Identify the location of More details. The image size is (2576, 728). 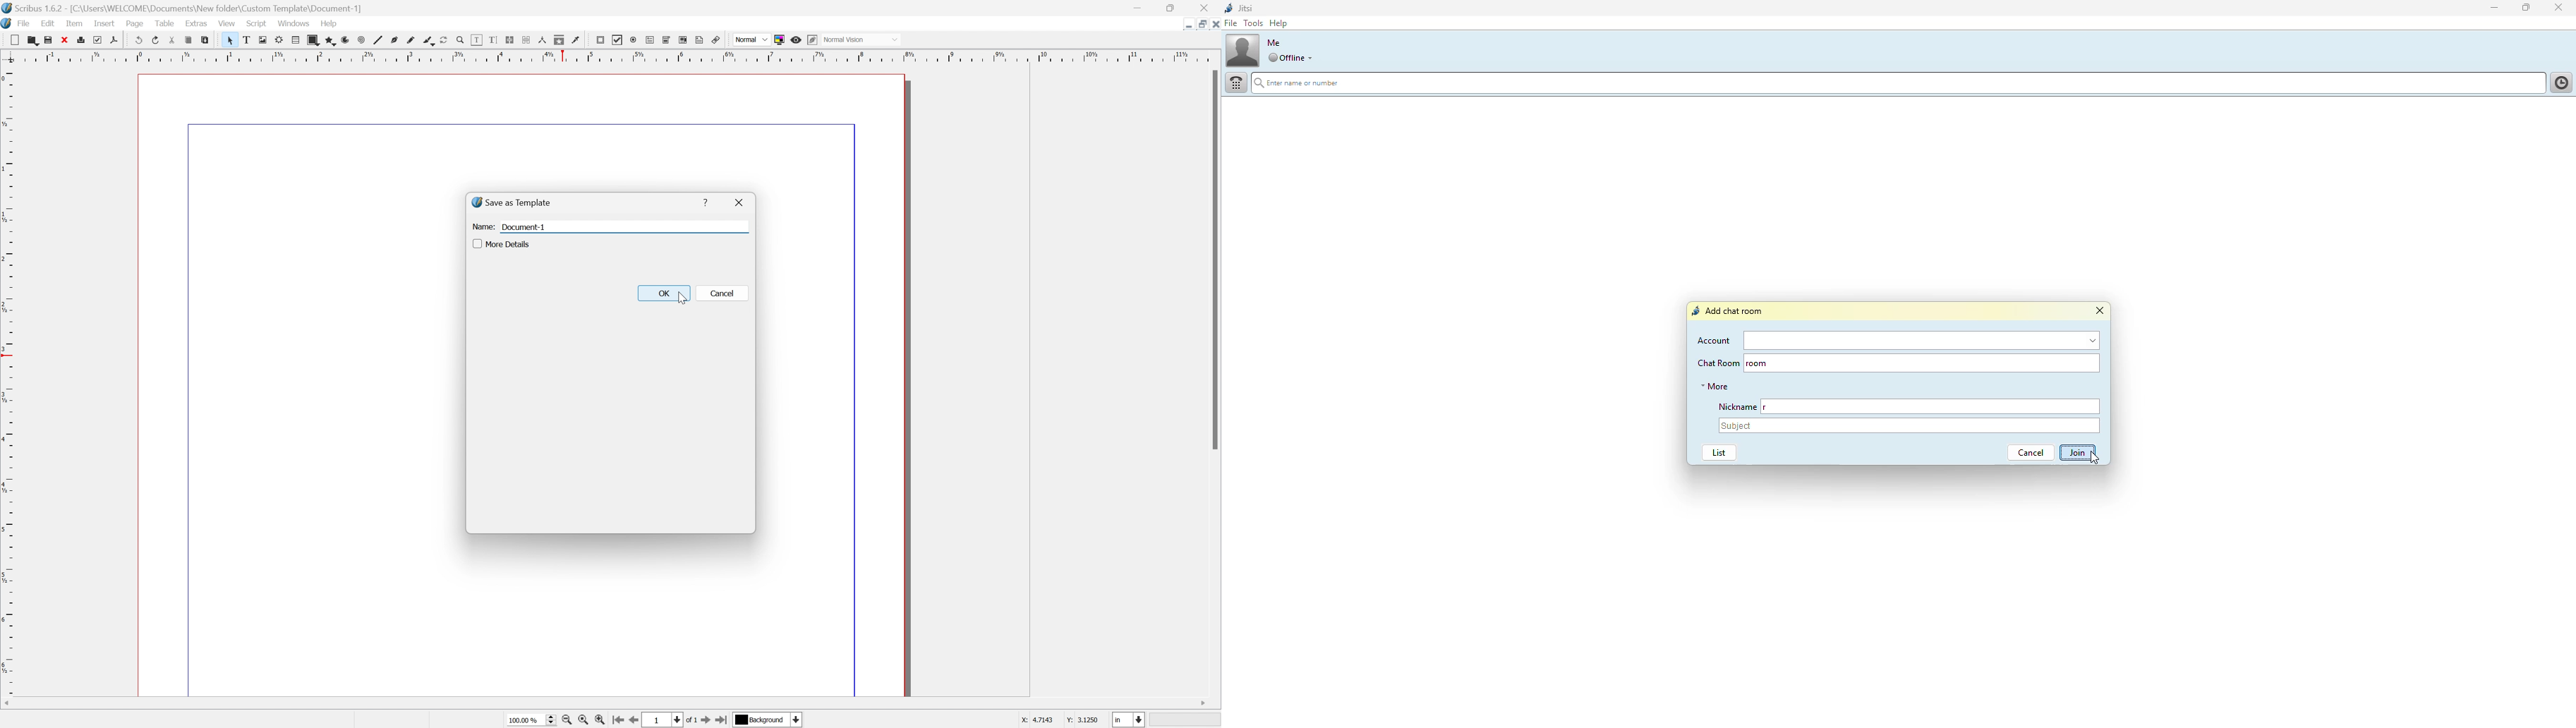
(502, 243).